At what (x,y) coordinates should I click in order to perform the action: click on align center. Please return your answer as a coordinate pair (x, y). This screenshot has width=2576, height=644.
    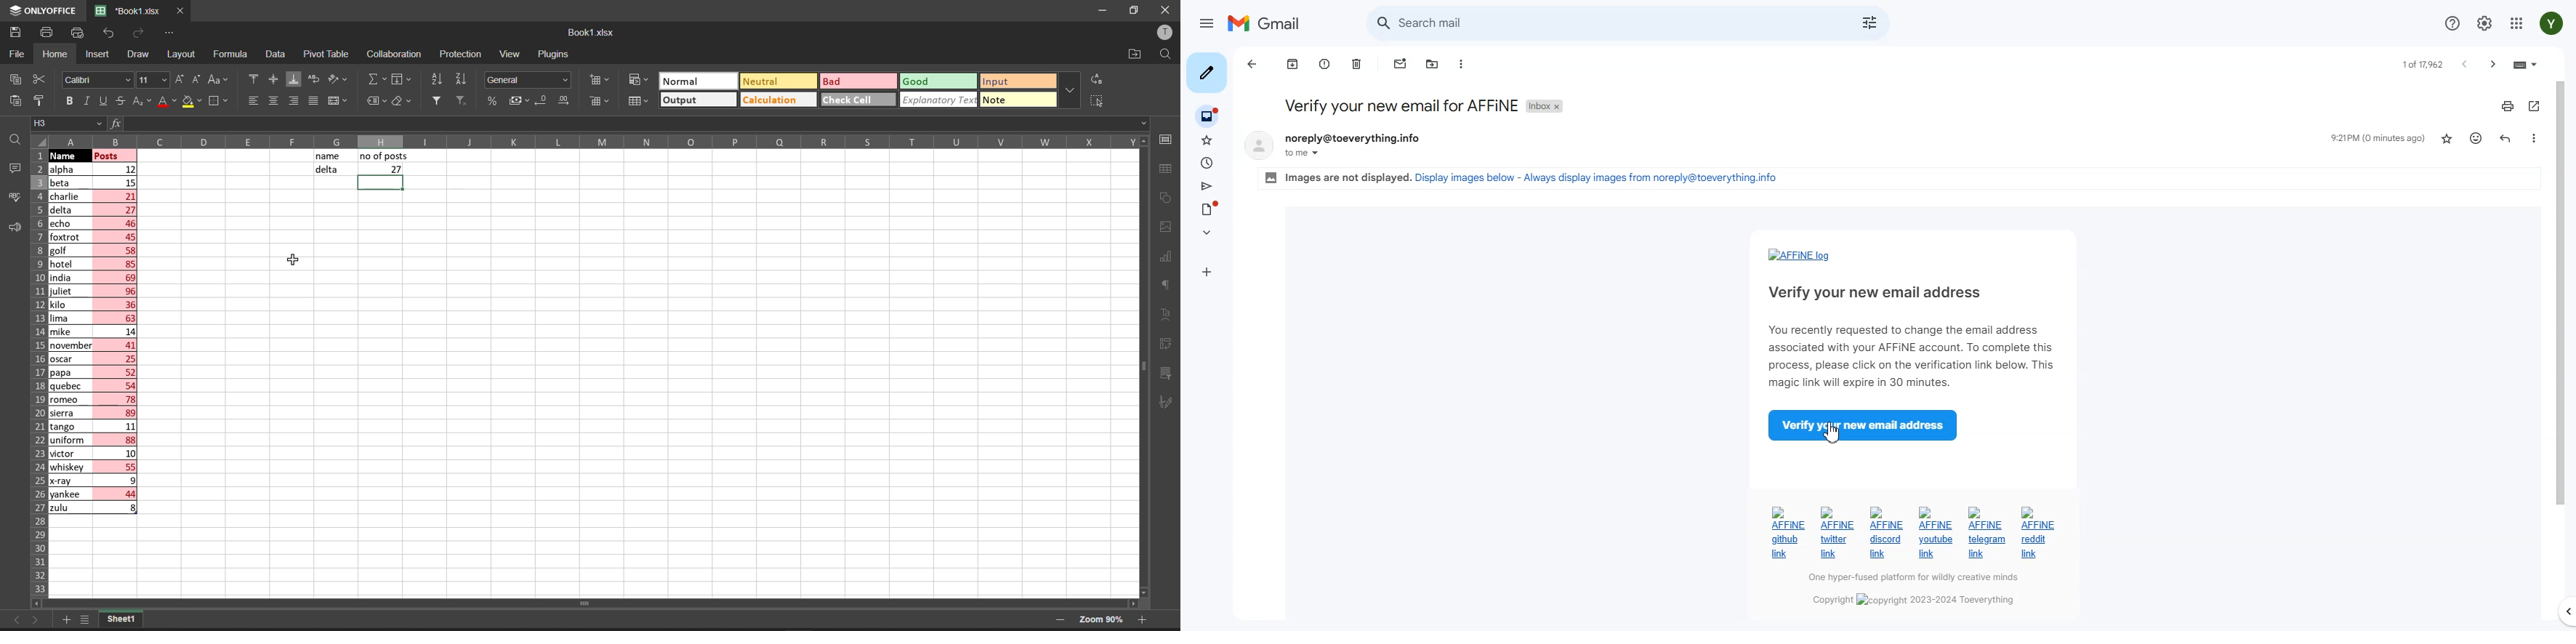
    Looking at the image, I should click on (272, 80).